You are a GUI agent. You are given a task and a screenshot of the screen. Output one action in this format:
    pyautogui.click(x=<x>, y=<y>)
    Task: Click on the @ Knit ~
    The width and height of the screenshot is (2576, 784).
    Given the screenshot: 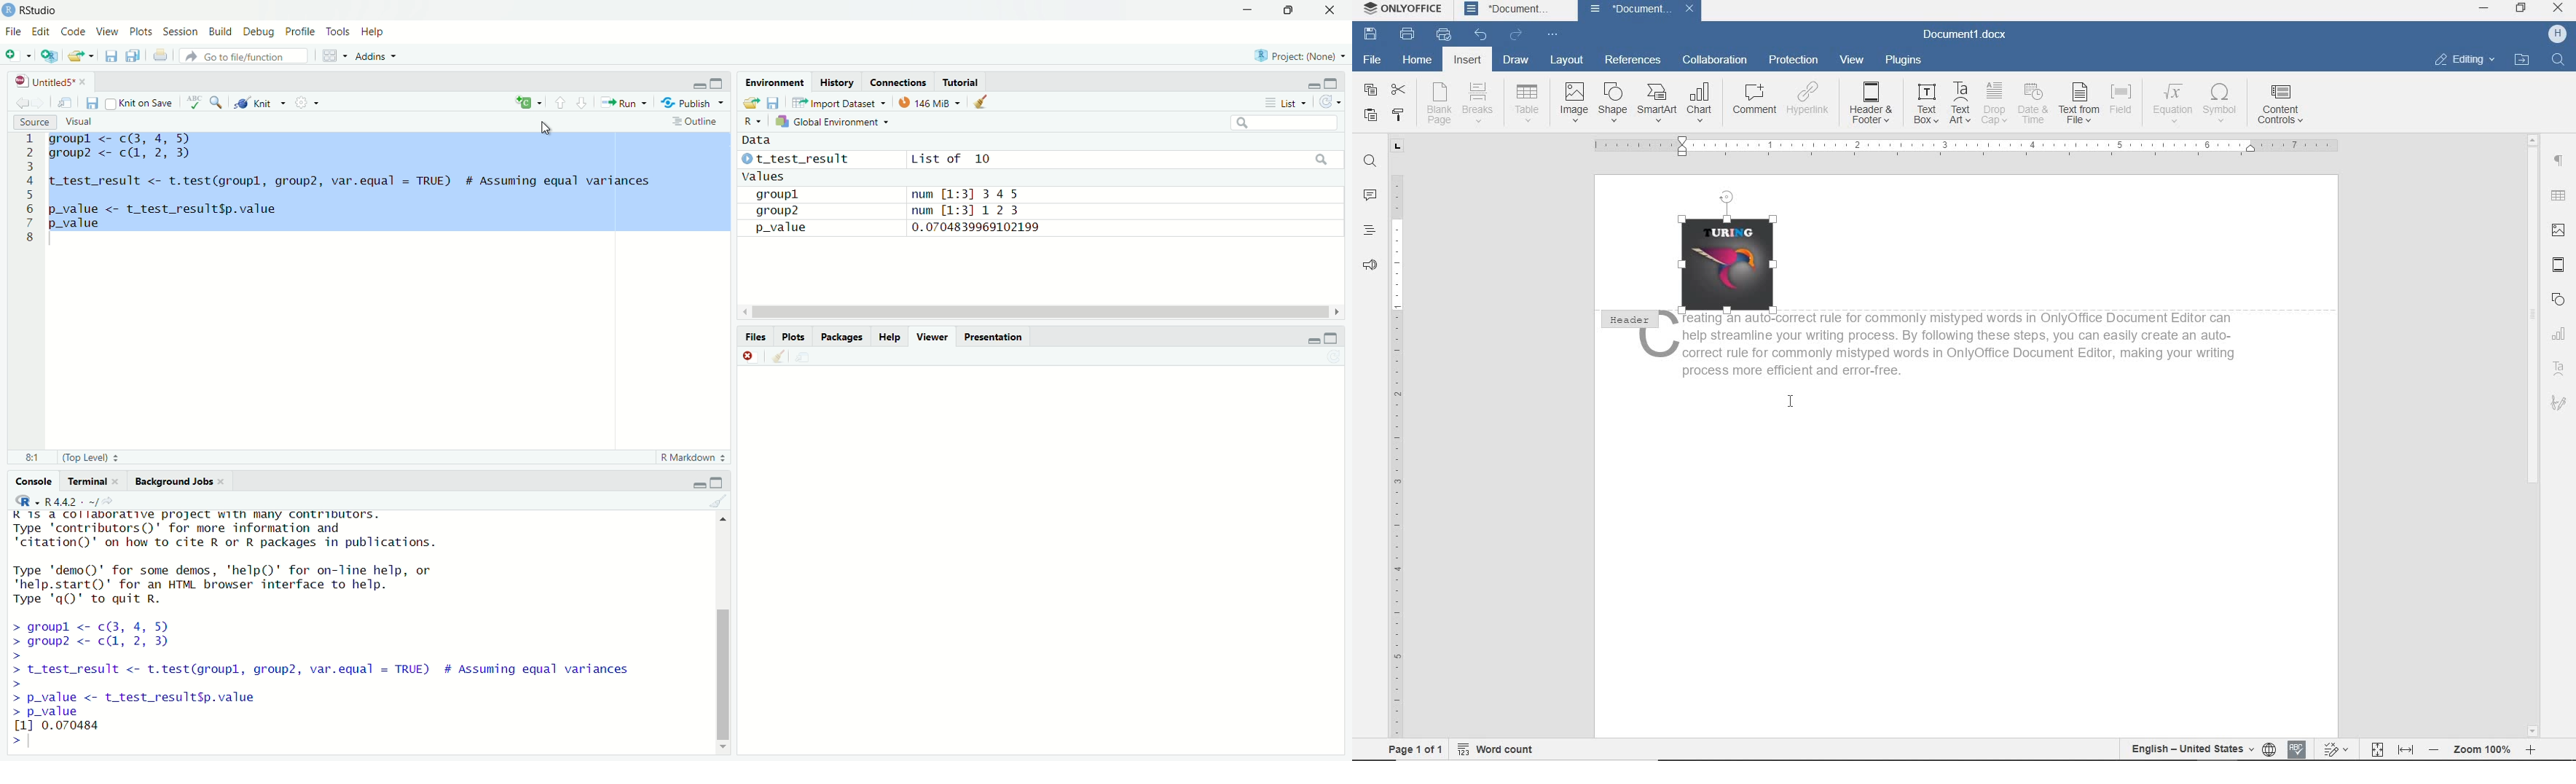 What is the action you would take?
    pyautogui.click(x=258, y=103)
    